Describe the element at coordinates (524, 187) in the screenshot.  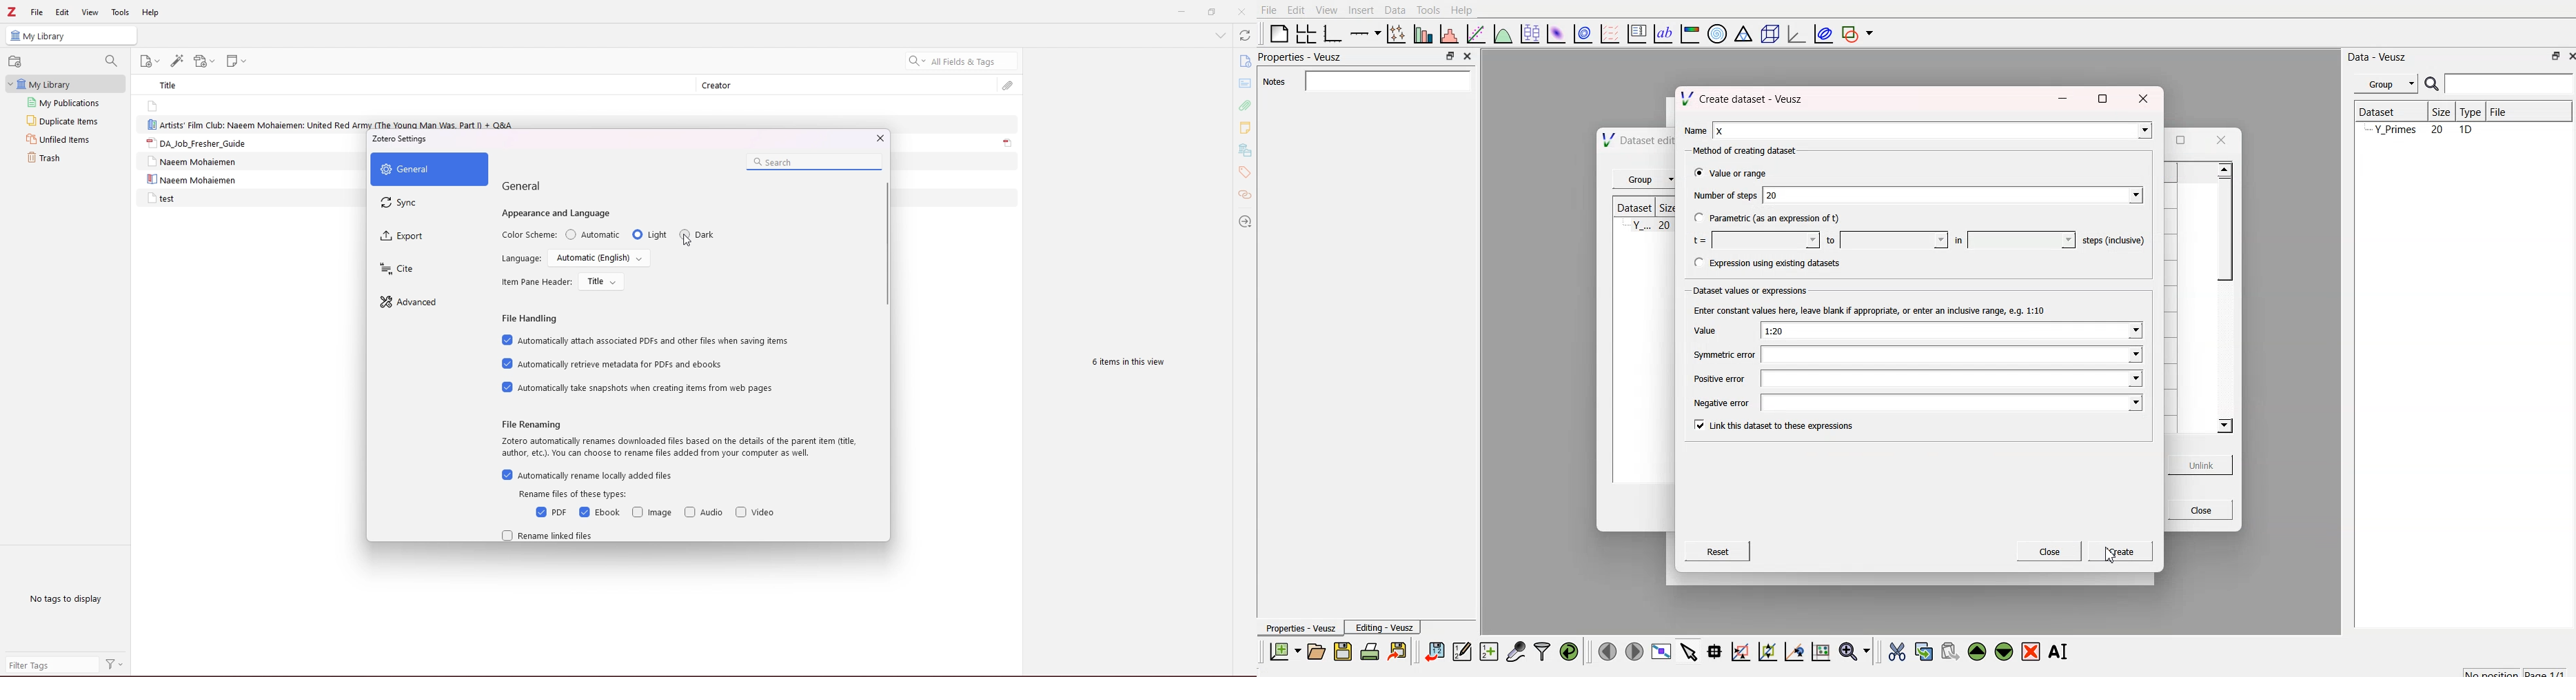
I see `general` at that location.